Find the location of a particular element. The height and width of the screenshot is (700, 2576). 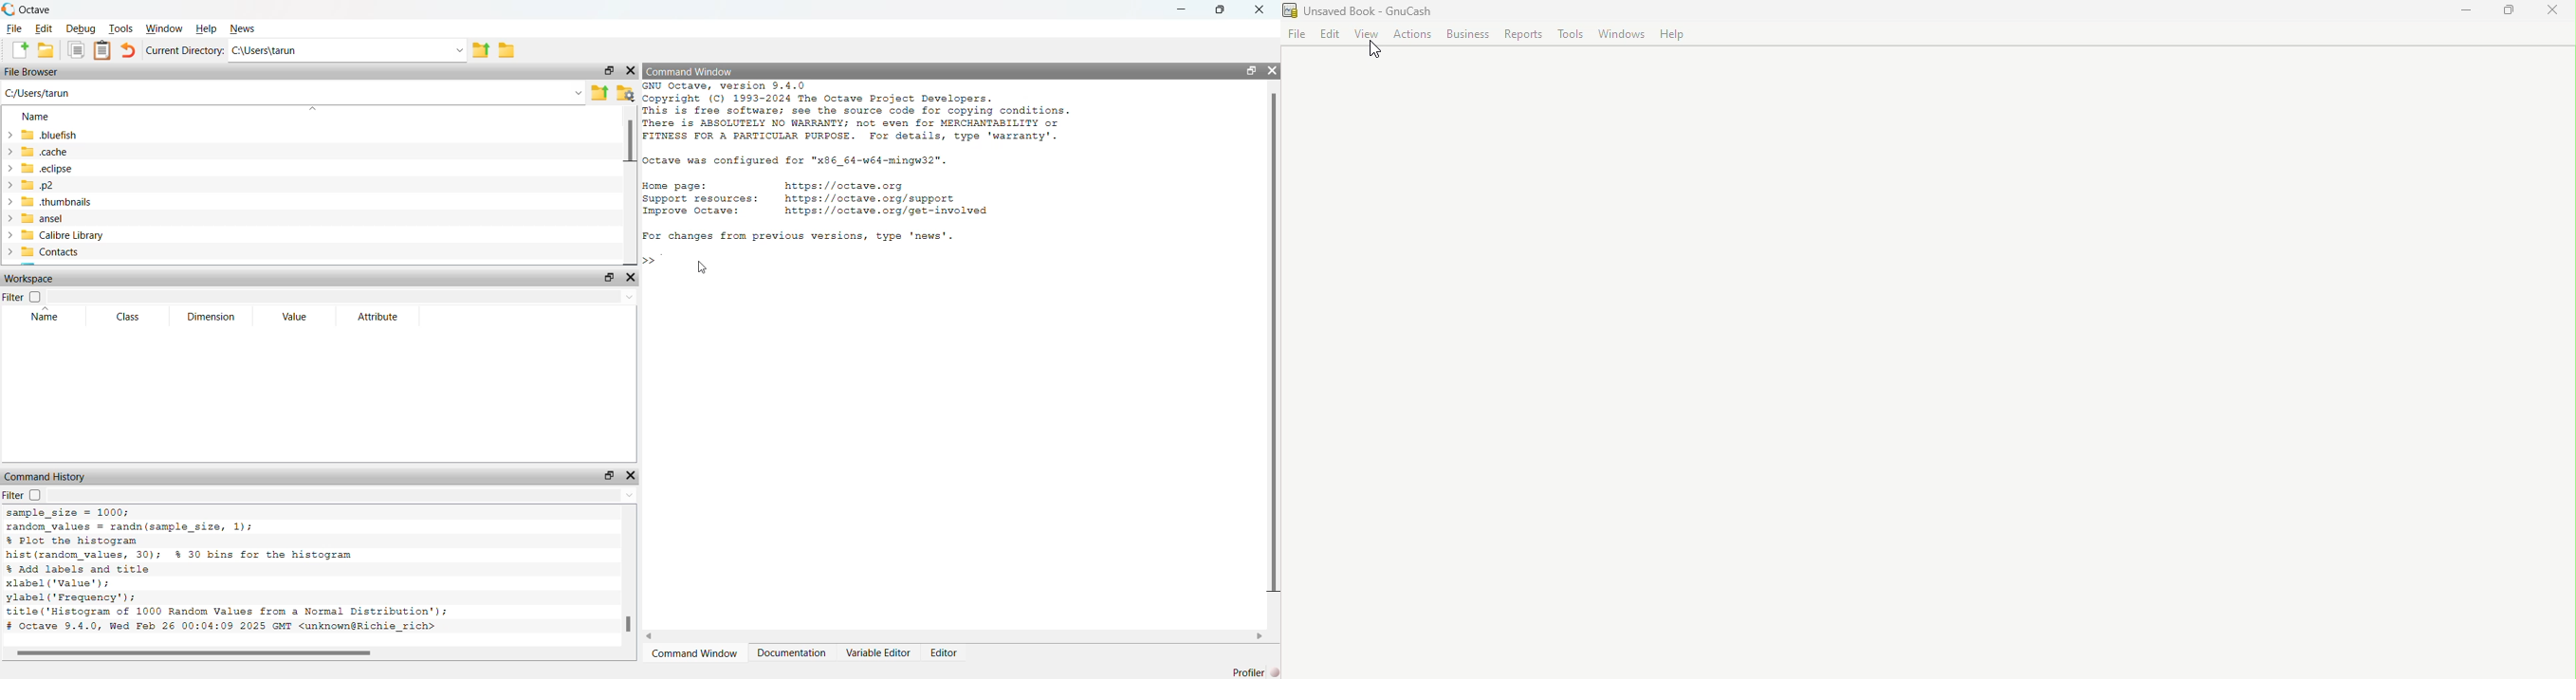

Tools is located at coordinates (1574, 35).